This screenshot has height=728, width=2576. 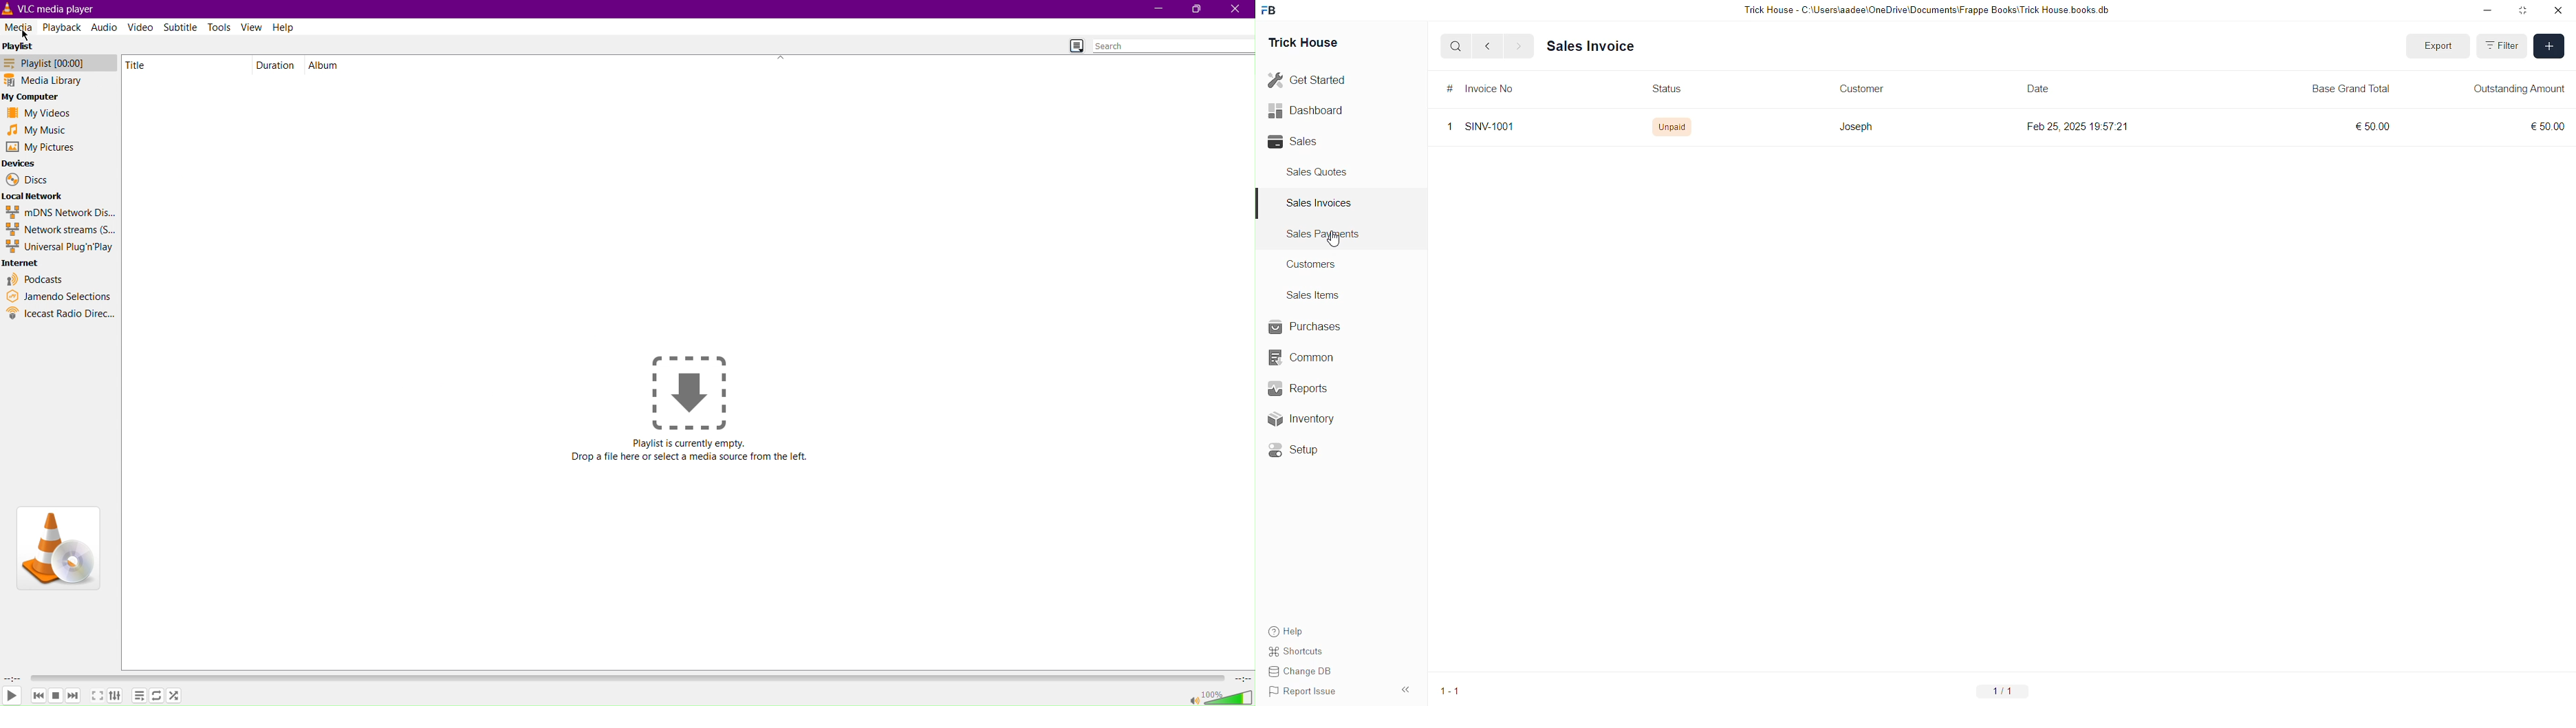 What do you see at coordinates (2544, 127) in the screenshot?
I see `€50.00` at bounding box center [2544, 127].